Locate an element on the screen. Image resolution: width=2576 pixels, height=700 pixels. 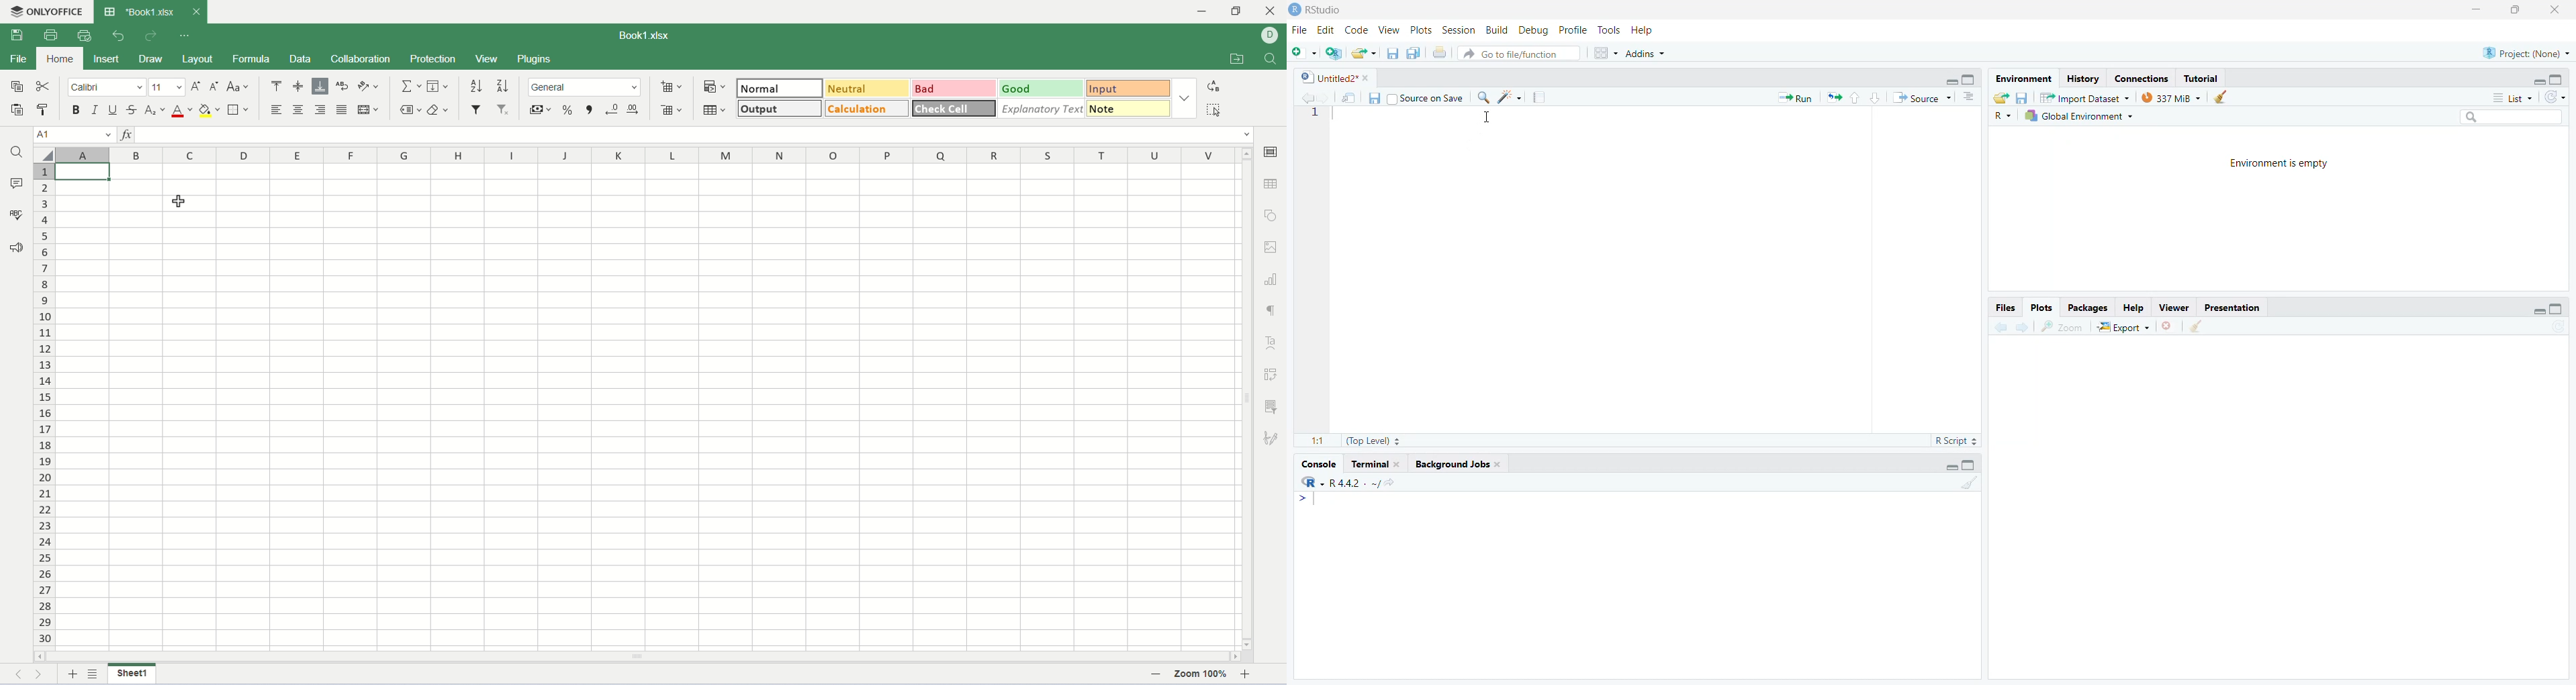
Files is located at coordinates (2003, 308).